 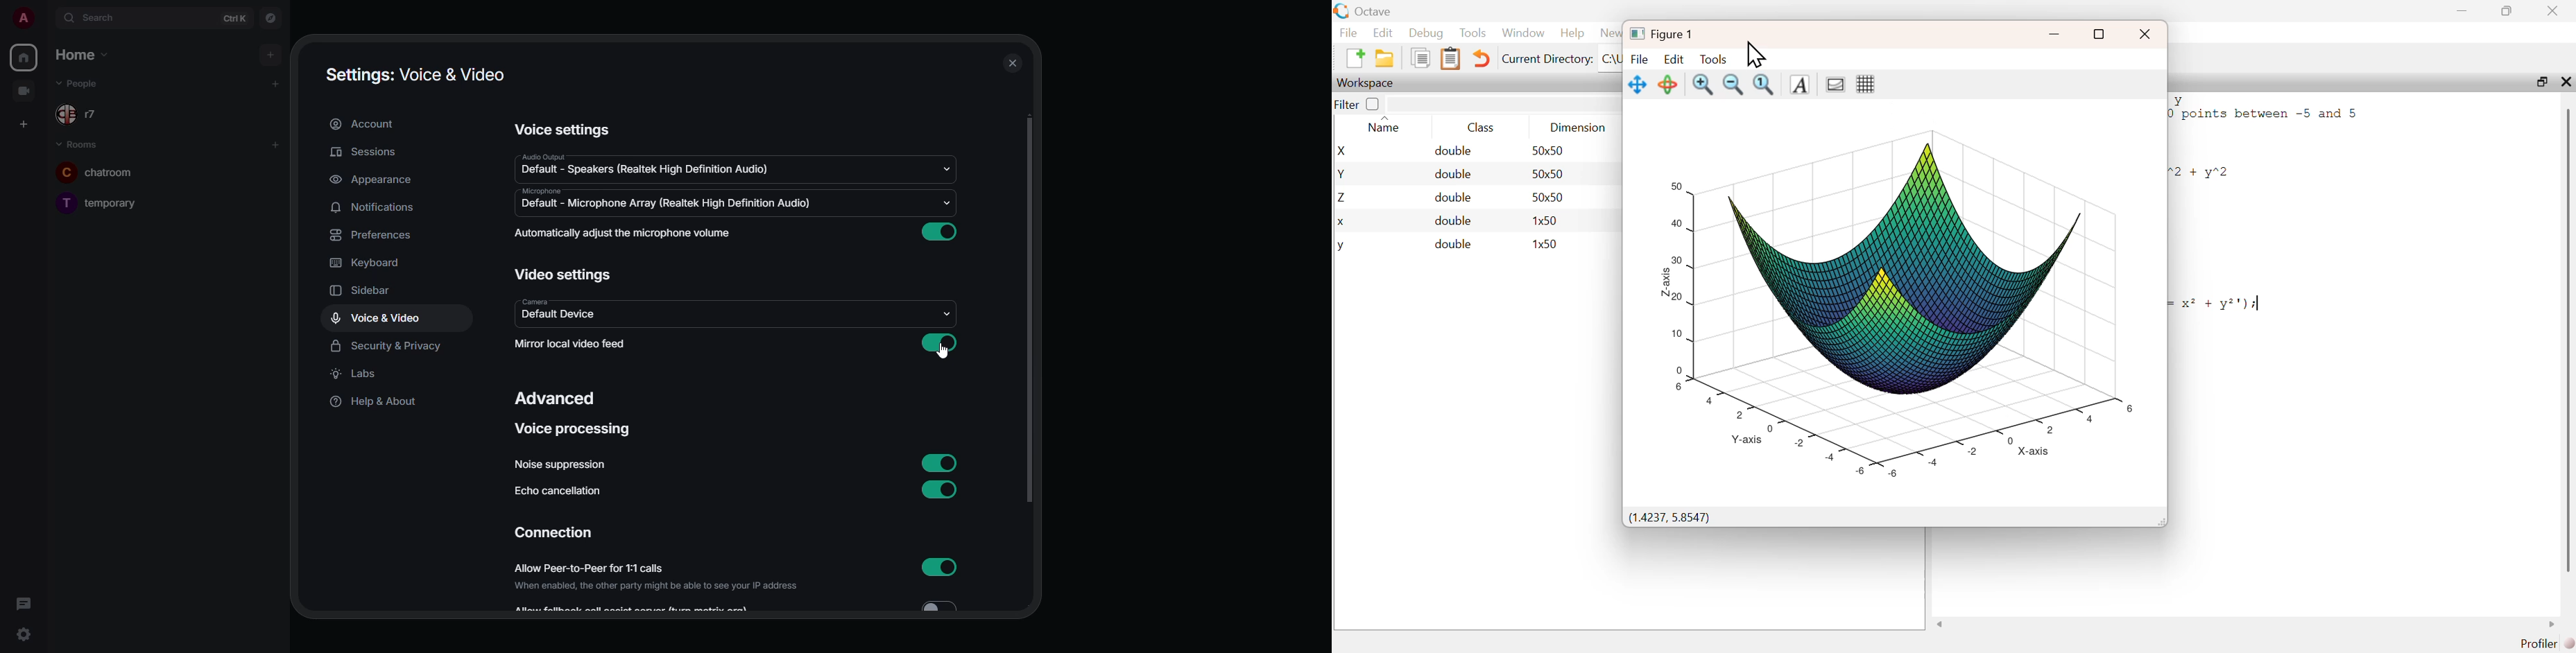 I want to click on double, so click(x=1454, y=151).